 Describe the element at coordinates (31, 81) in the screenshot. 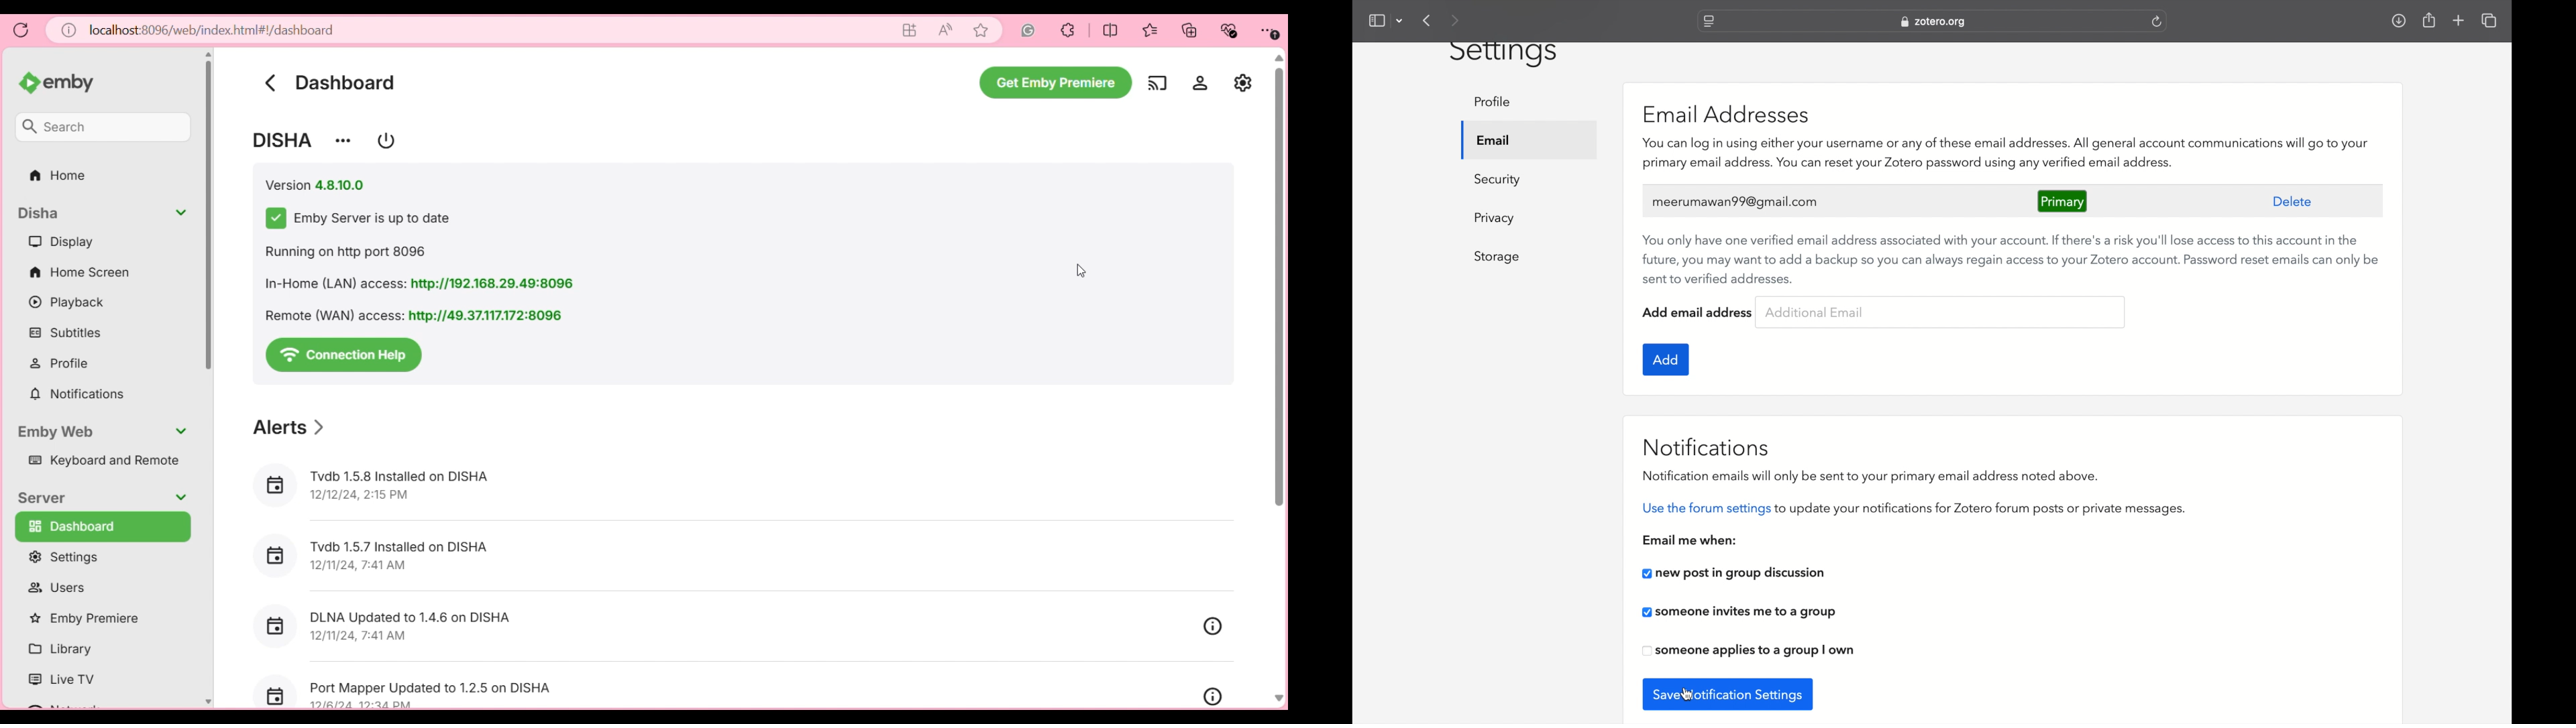

I see `Show/Hide left panel` at that location.